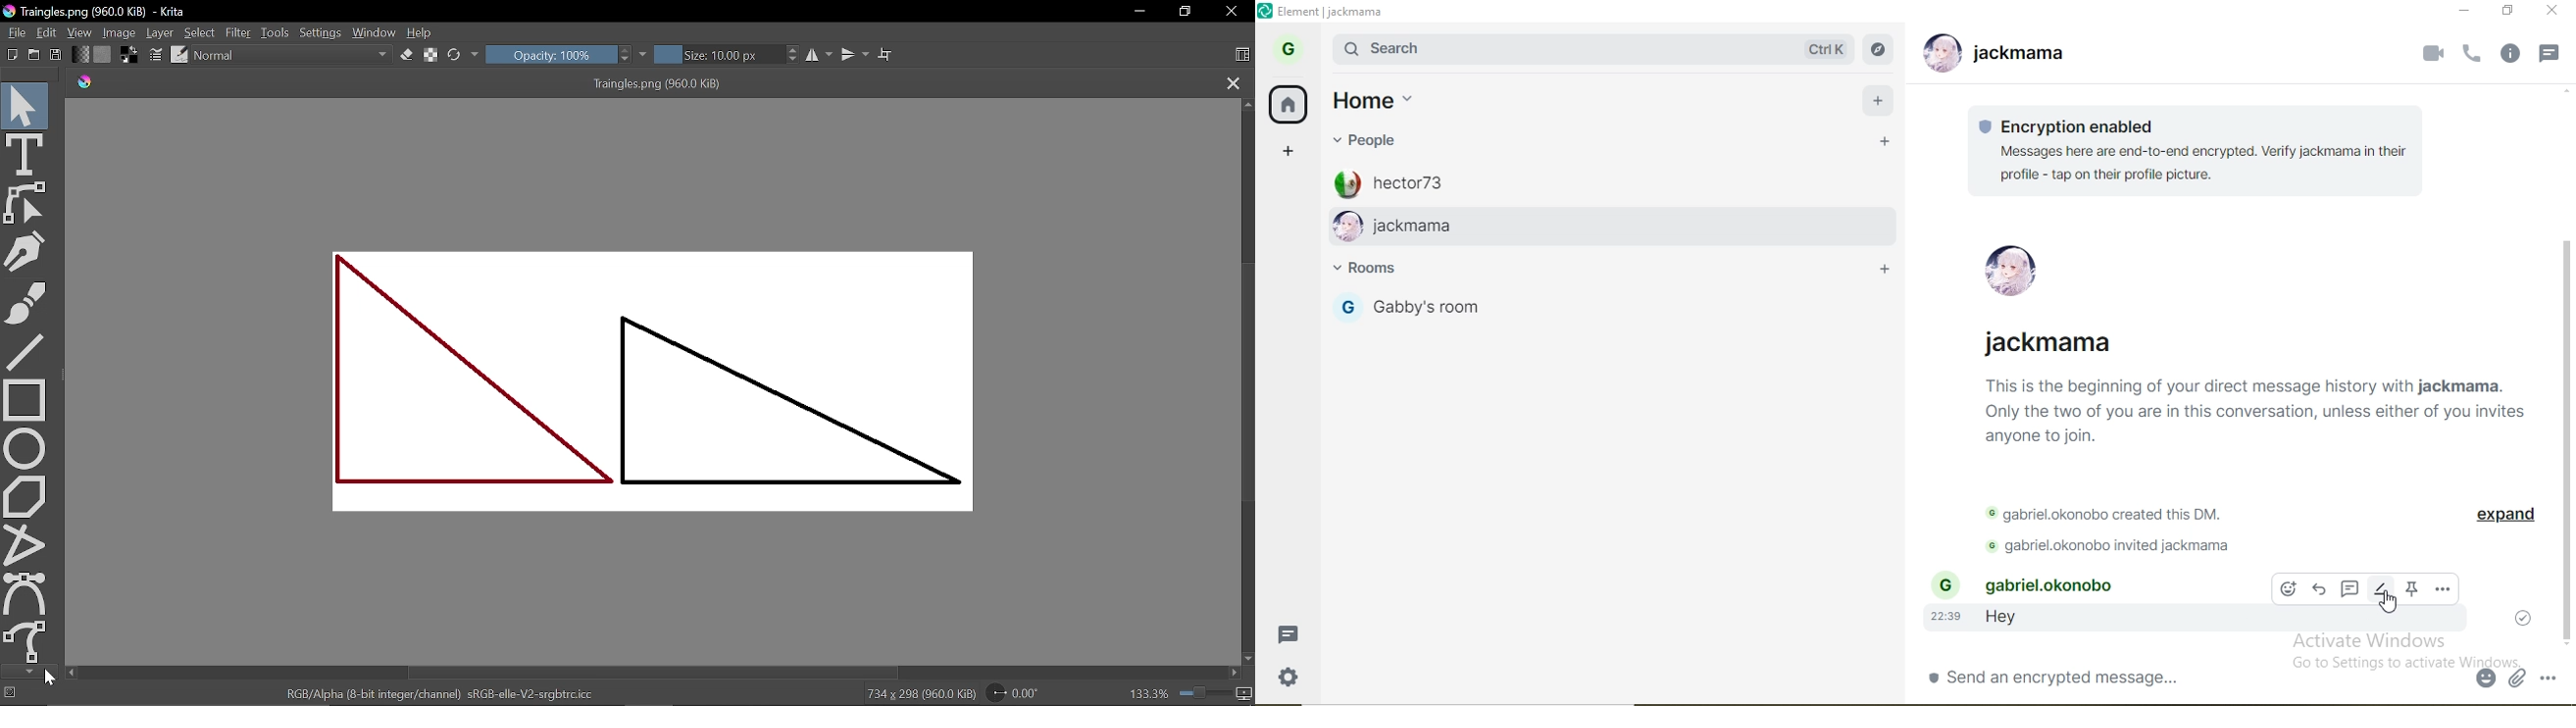 The image size is (2576, 728). I want to click on Wrap around text mode, so click(887, 56).